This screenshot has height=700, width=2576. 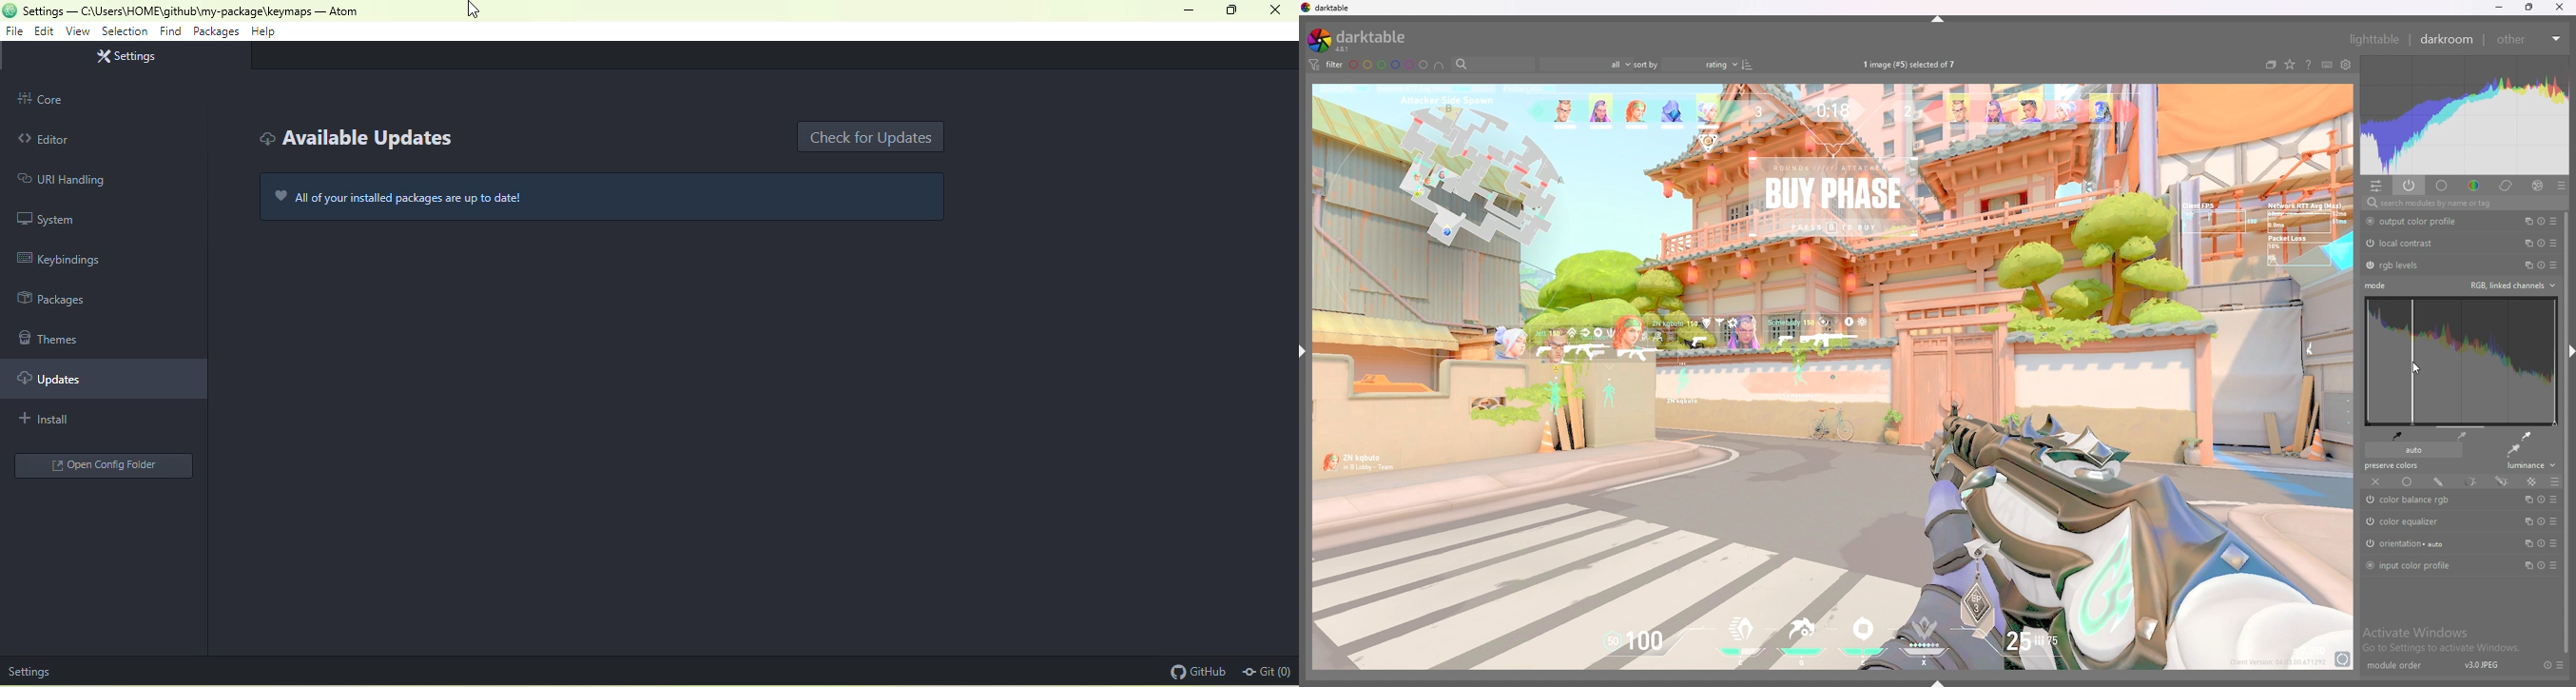 What do you see at coordinates (2528, 499) in the screenshot?
I see `multiple instances action` at bounding box center [2528, 499].